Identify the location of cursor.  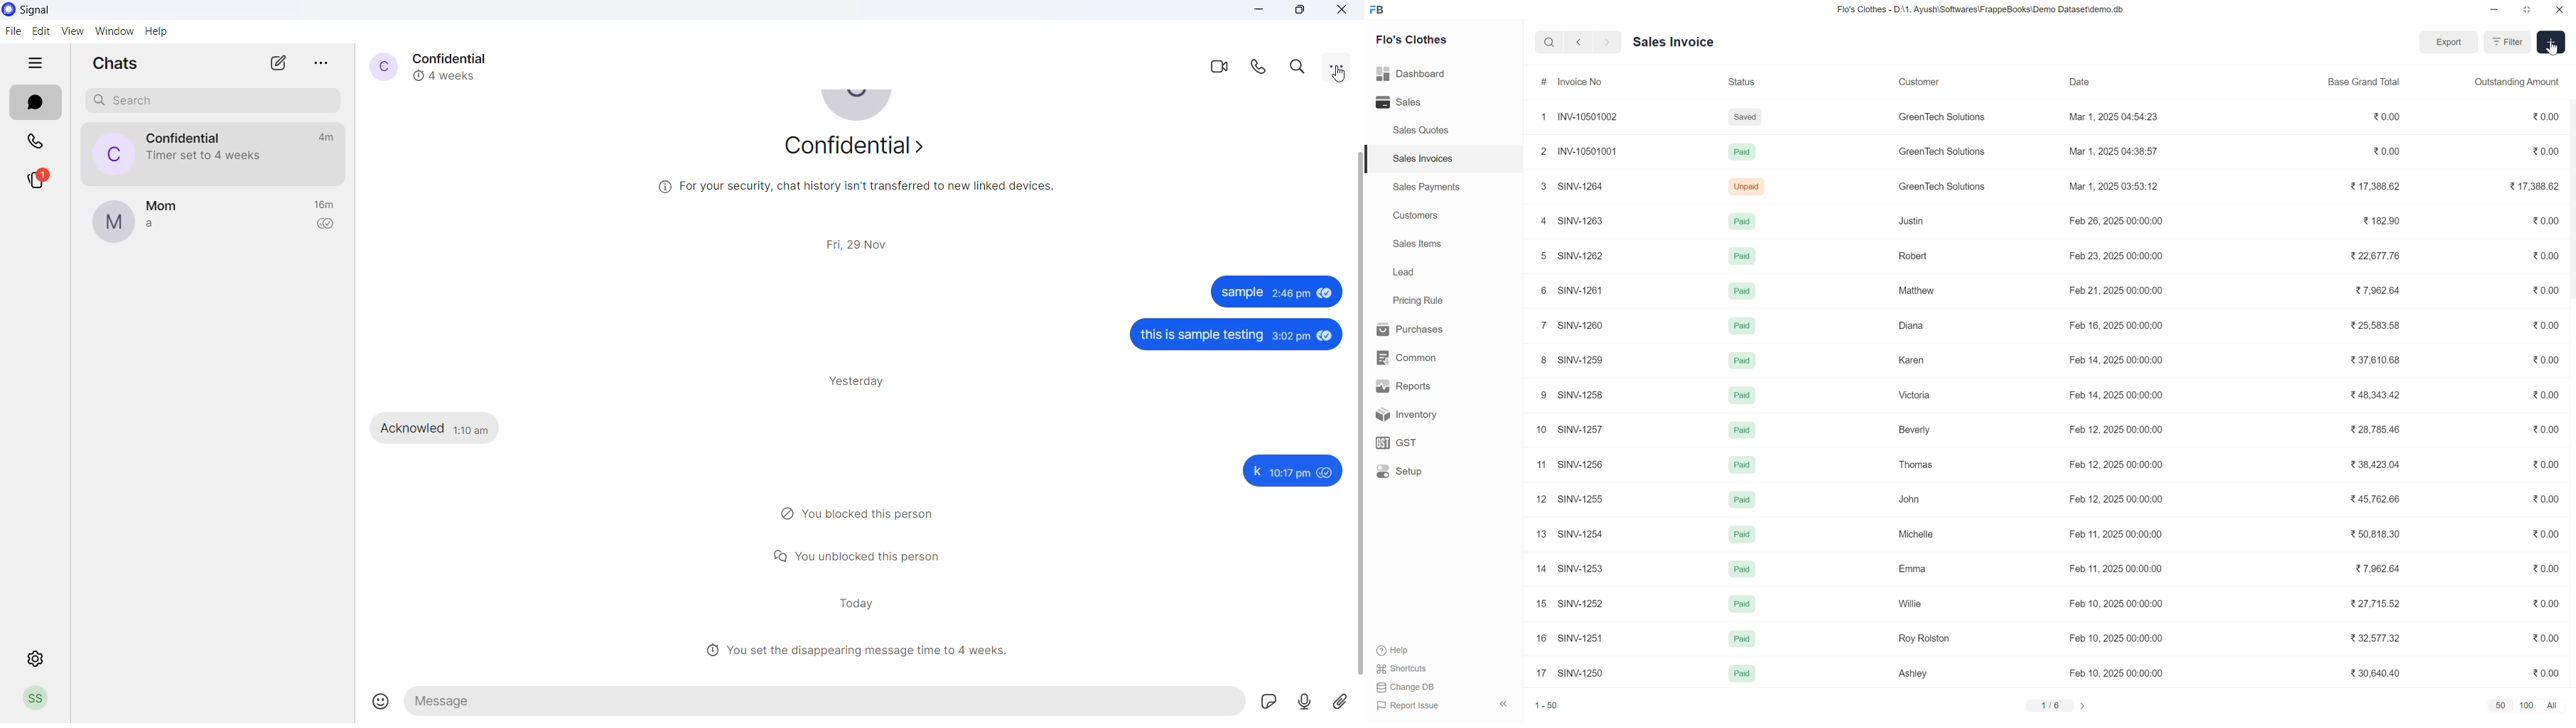
(1340, 75).